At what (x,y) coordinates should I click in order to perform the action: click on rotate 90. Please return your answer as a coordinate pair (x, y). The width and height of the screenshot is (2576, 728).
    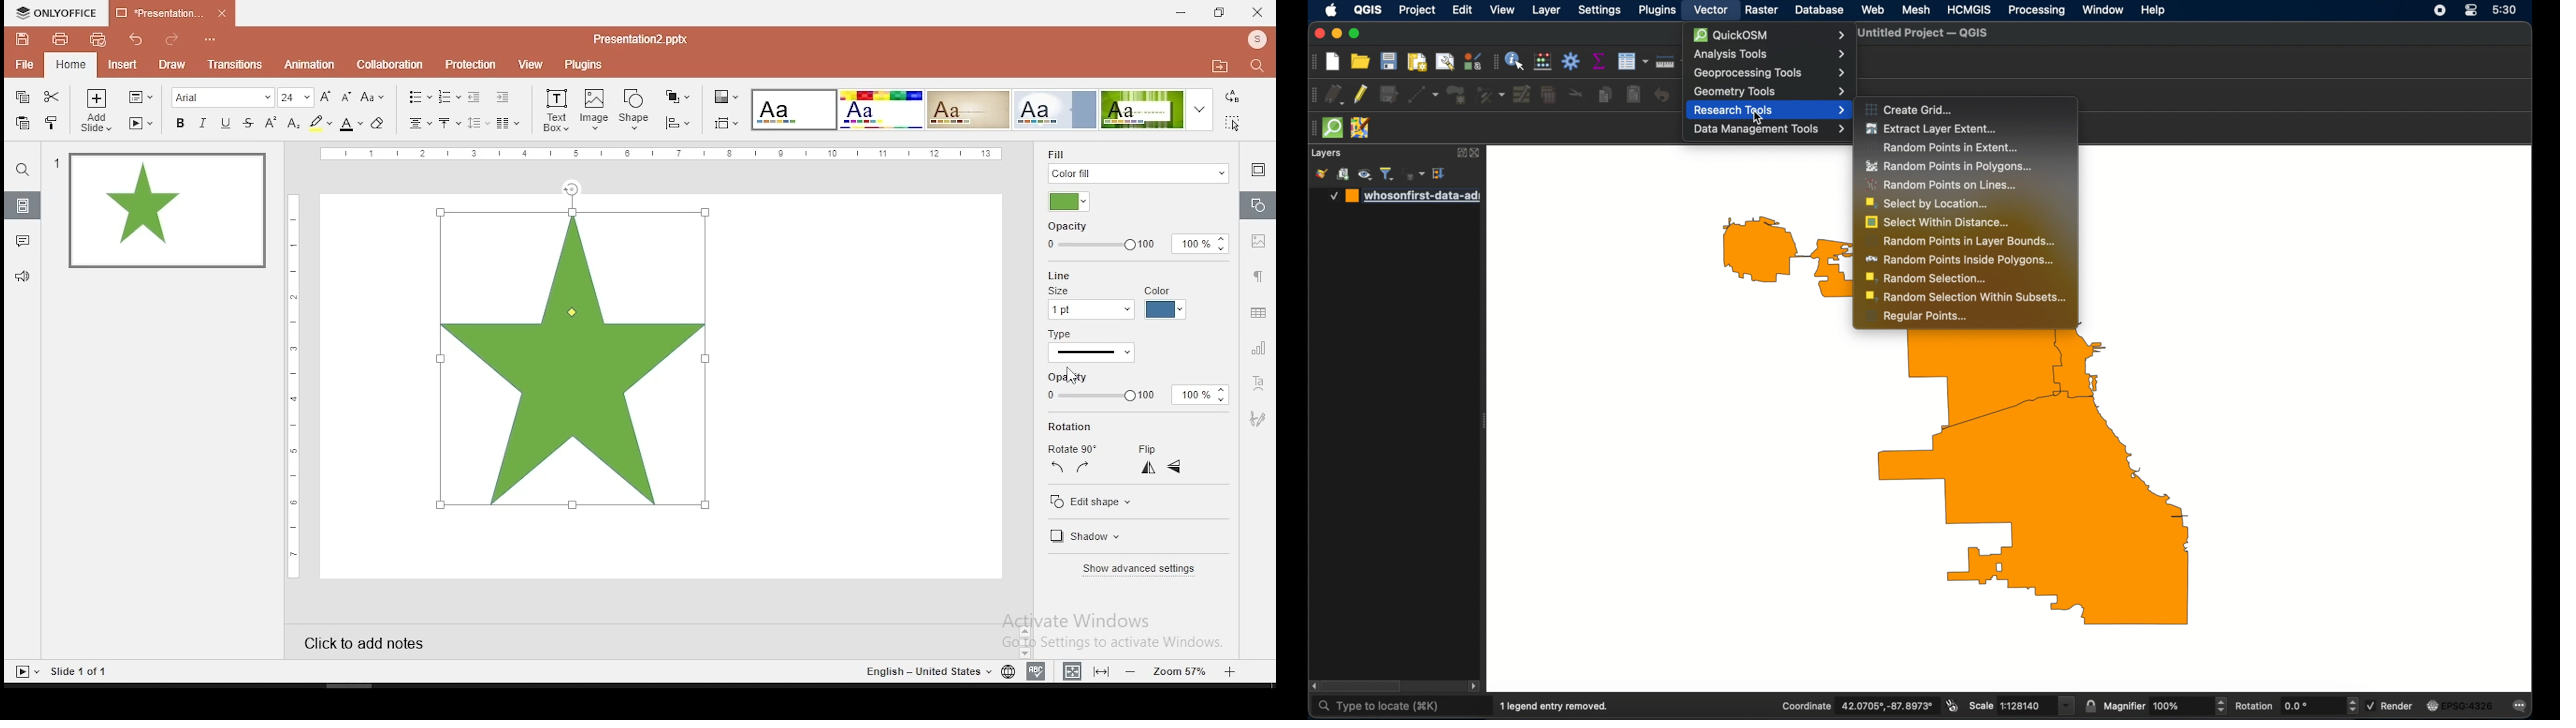
    Looking at the image, I should click on (1070, 448).